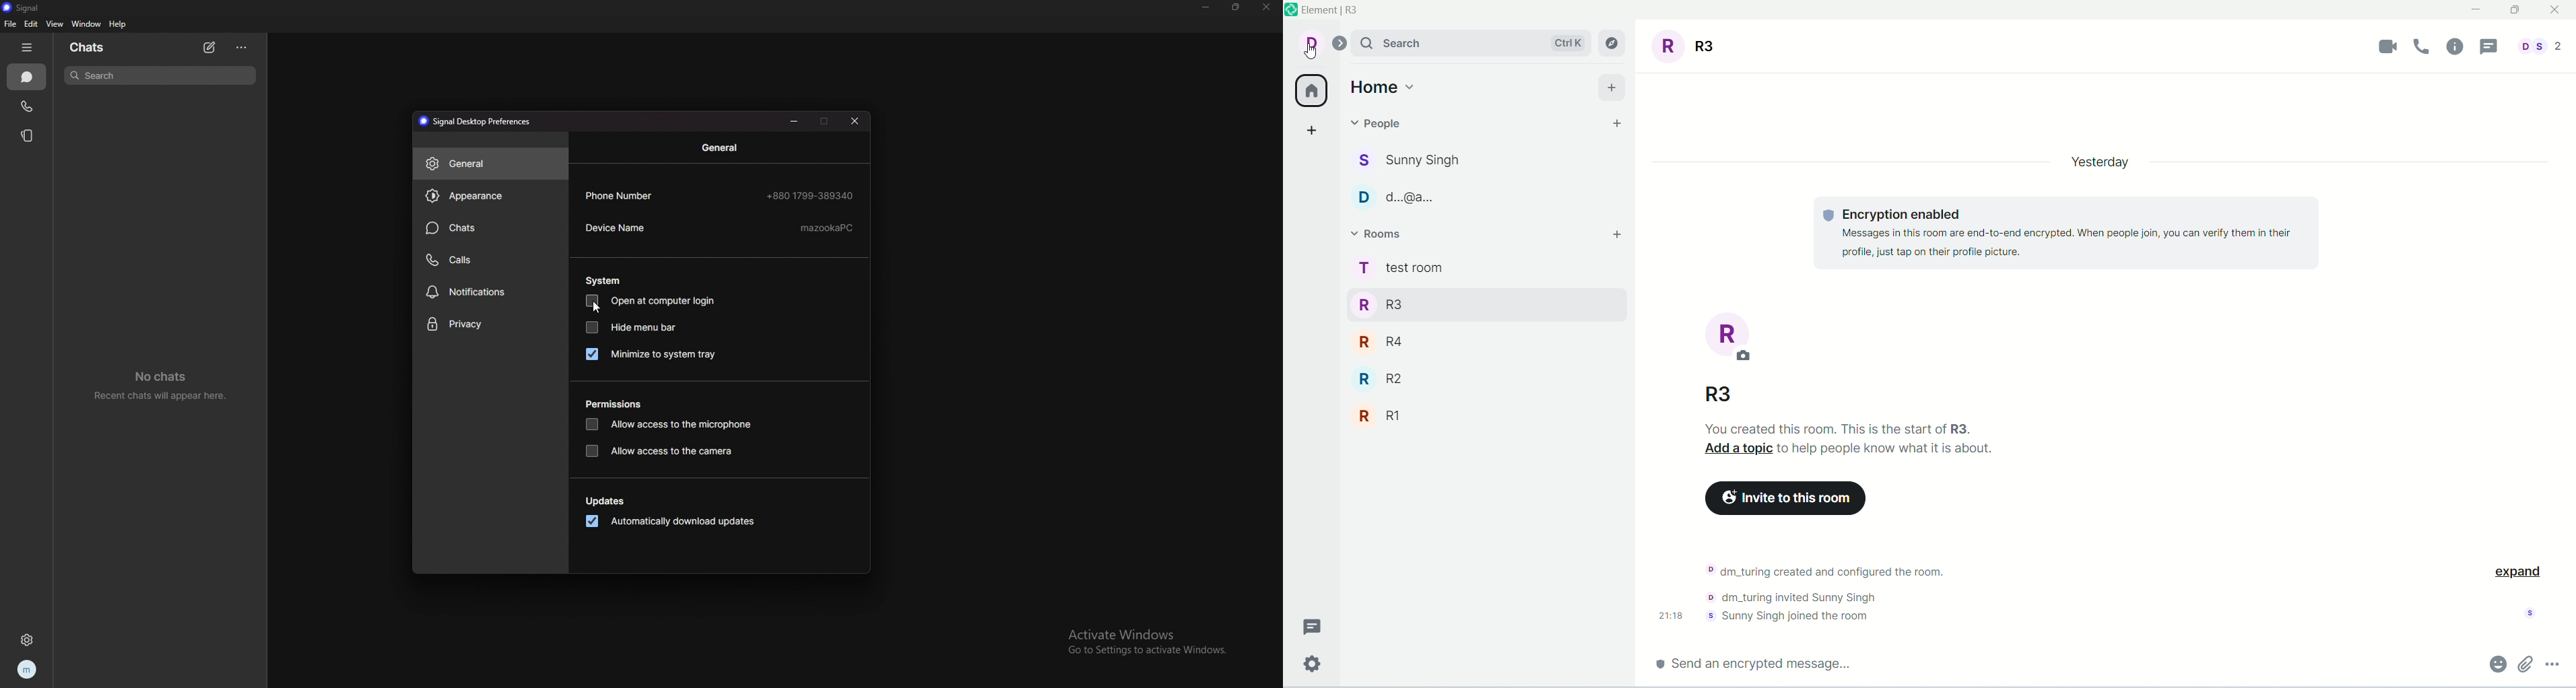 This screenshot has width=2576, height=700. What do you see at coordinates (1464, 417) in the screenshot?
I see `R1` at bounding box center [1464, 417].